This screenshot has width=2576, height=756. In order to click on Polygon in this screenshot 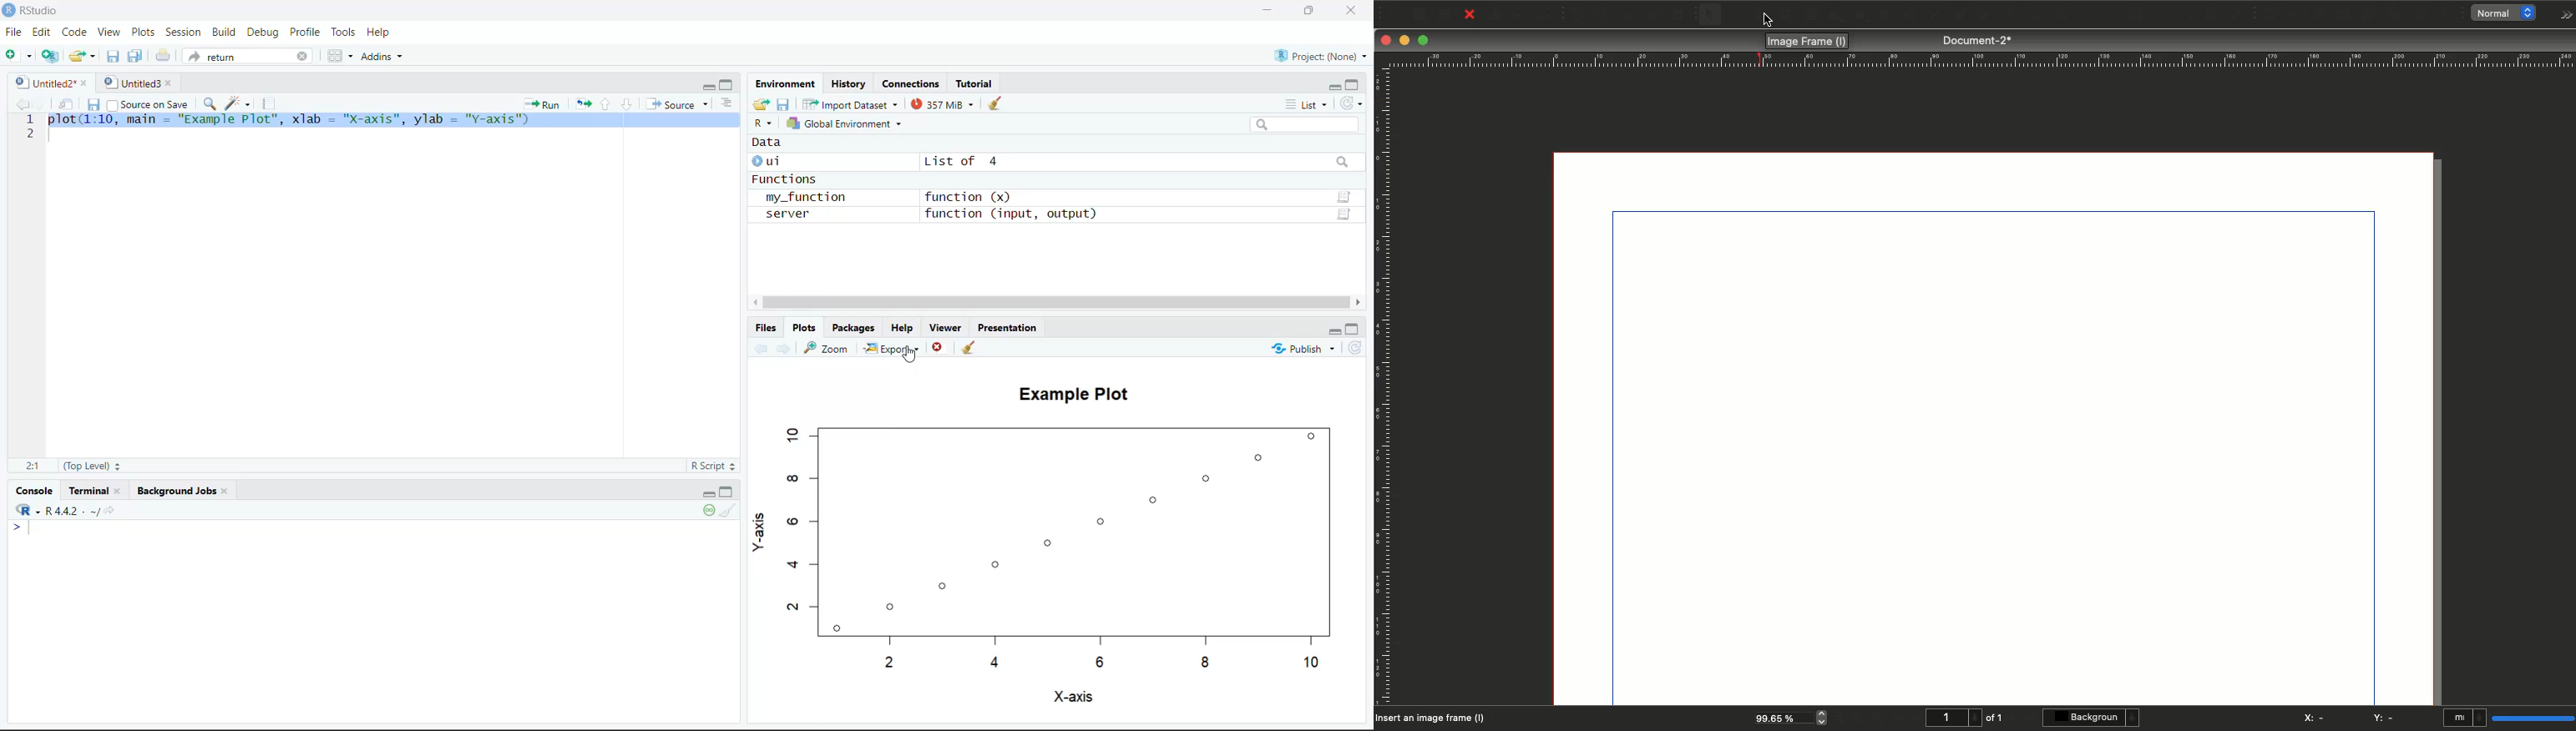, I will do `click(1860, 16)`.